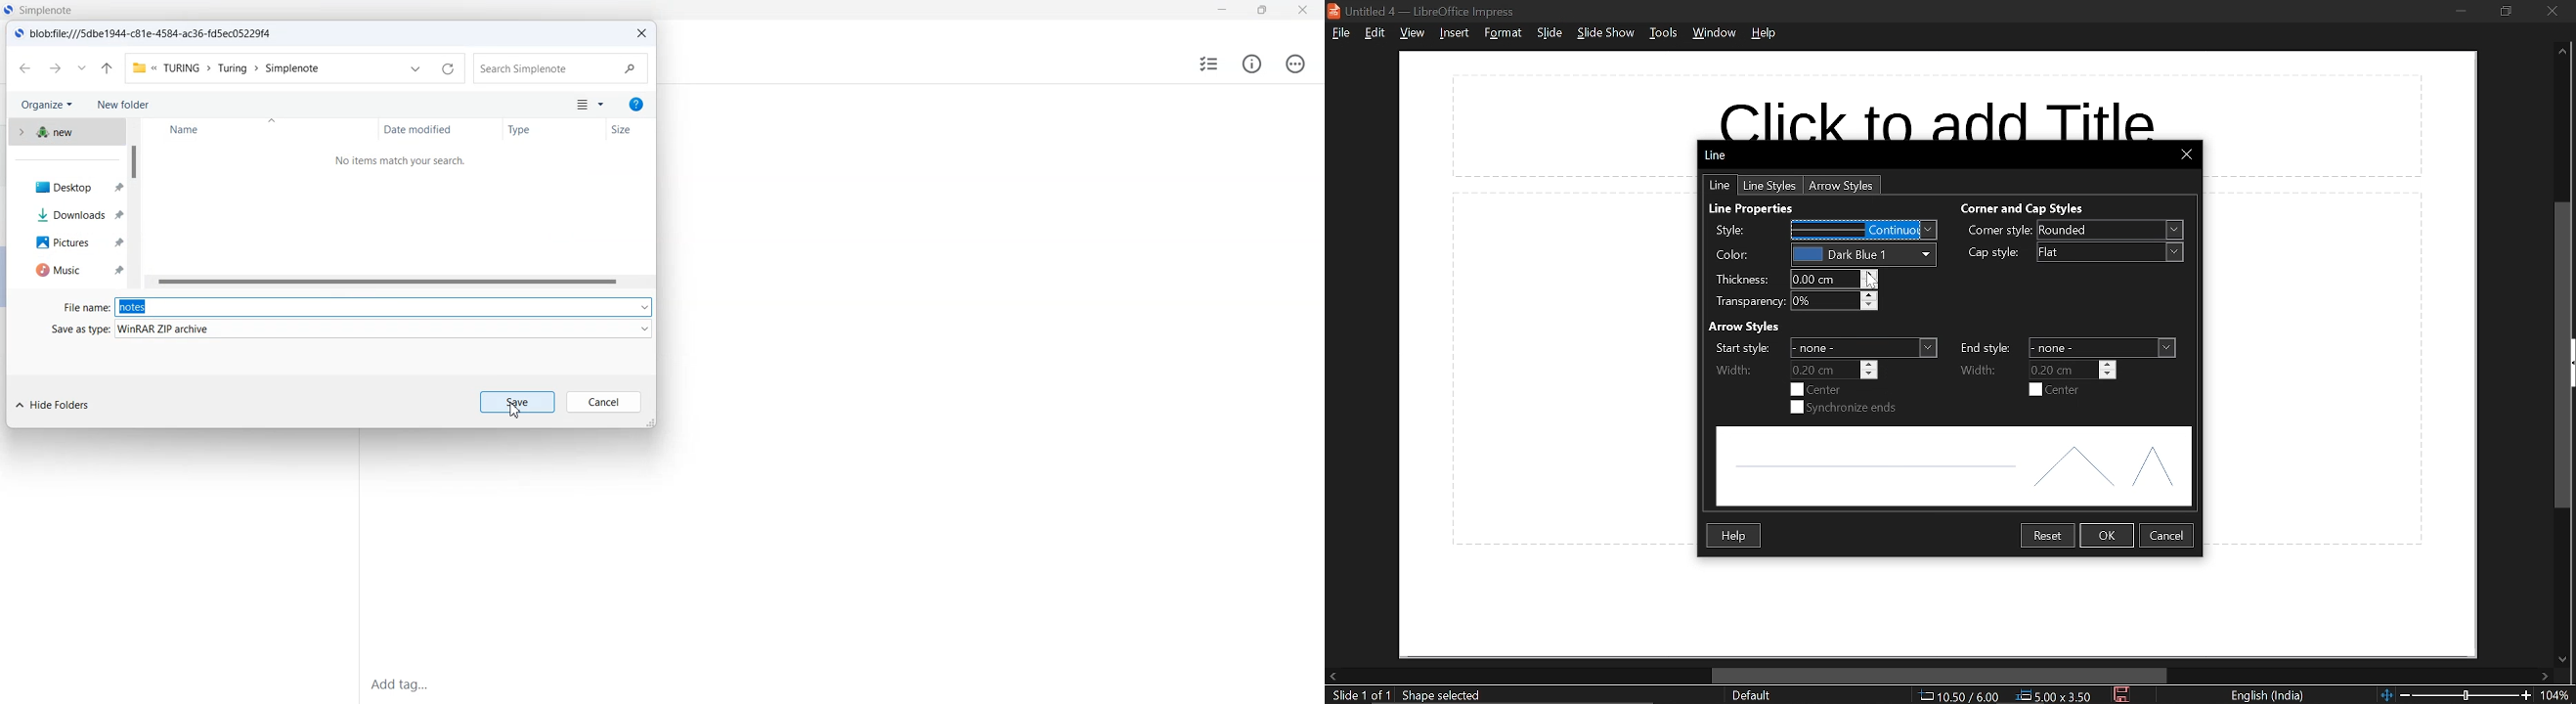 The height and width of the screenshot is (728, 2576). Describe the element at coordinates (1444, 695) in the screenshot. I see `shape info` at that location.